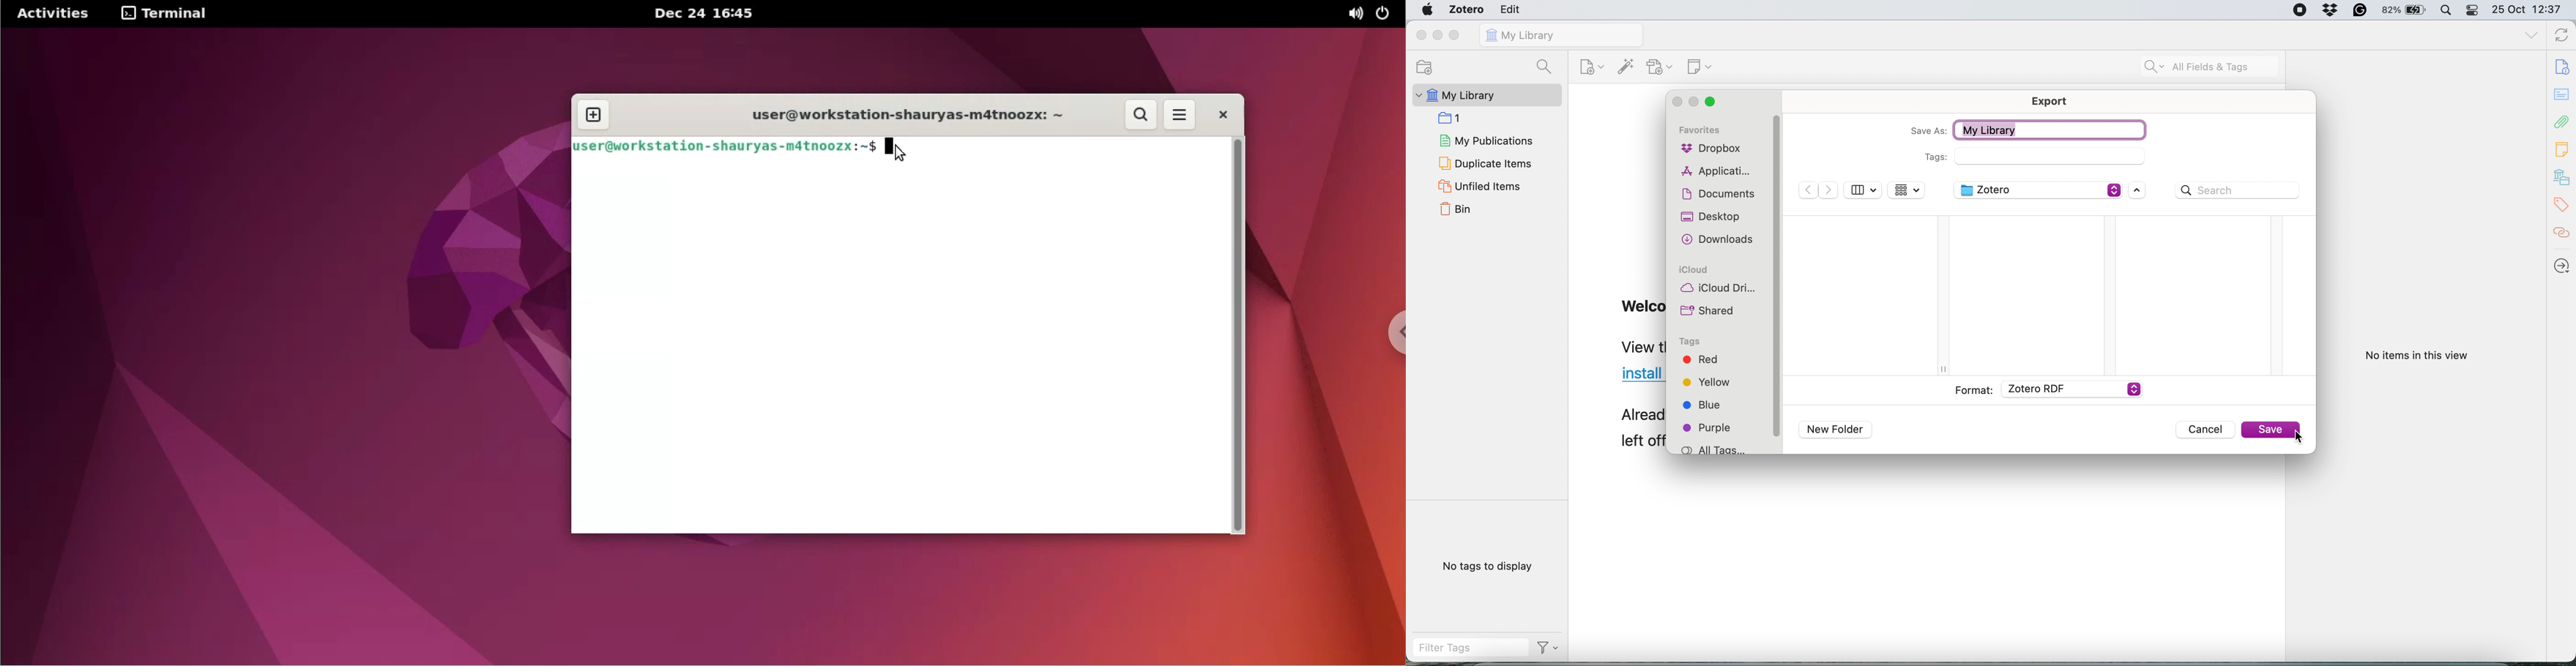 Image resolution: width=2576 pixels, height=672 pixels. Describe the element at coordinates (2563, 124) in the screenshot. I see `attachements` at that location.